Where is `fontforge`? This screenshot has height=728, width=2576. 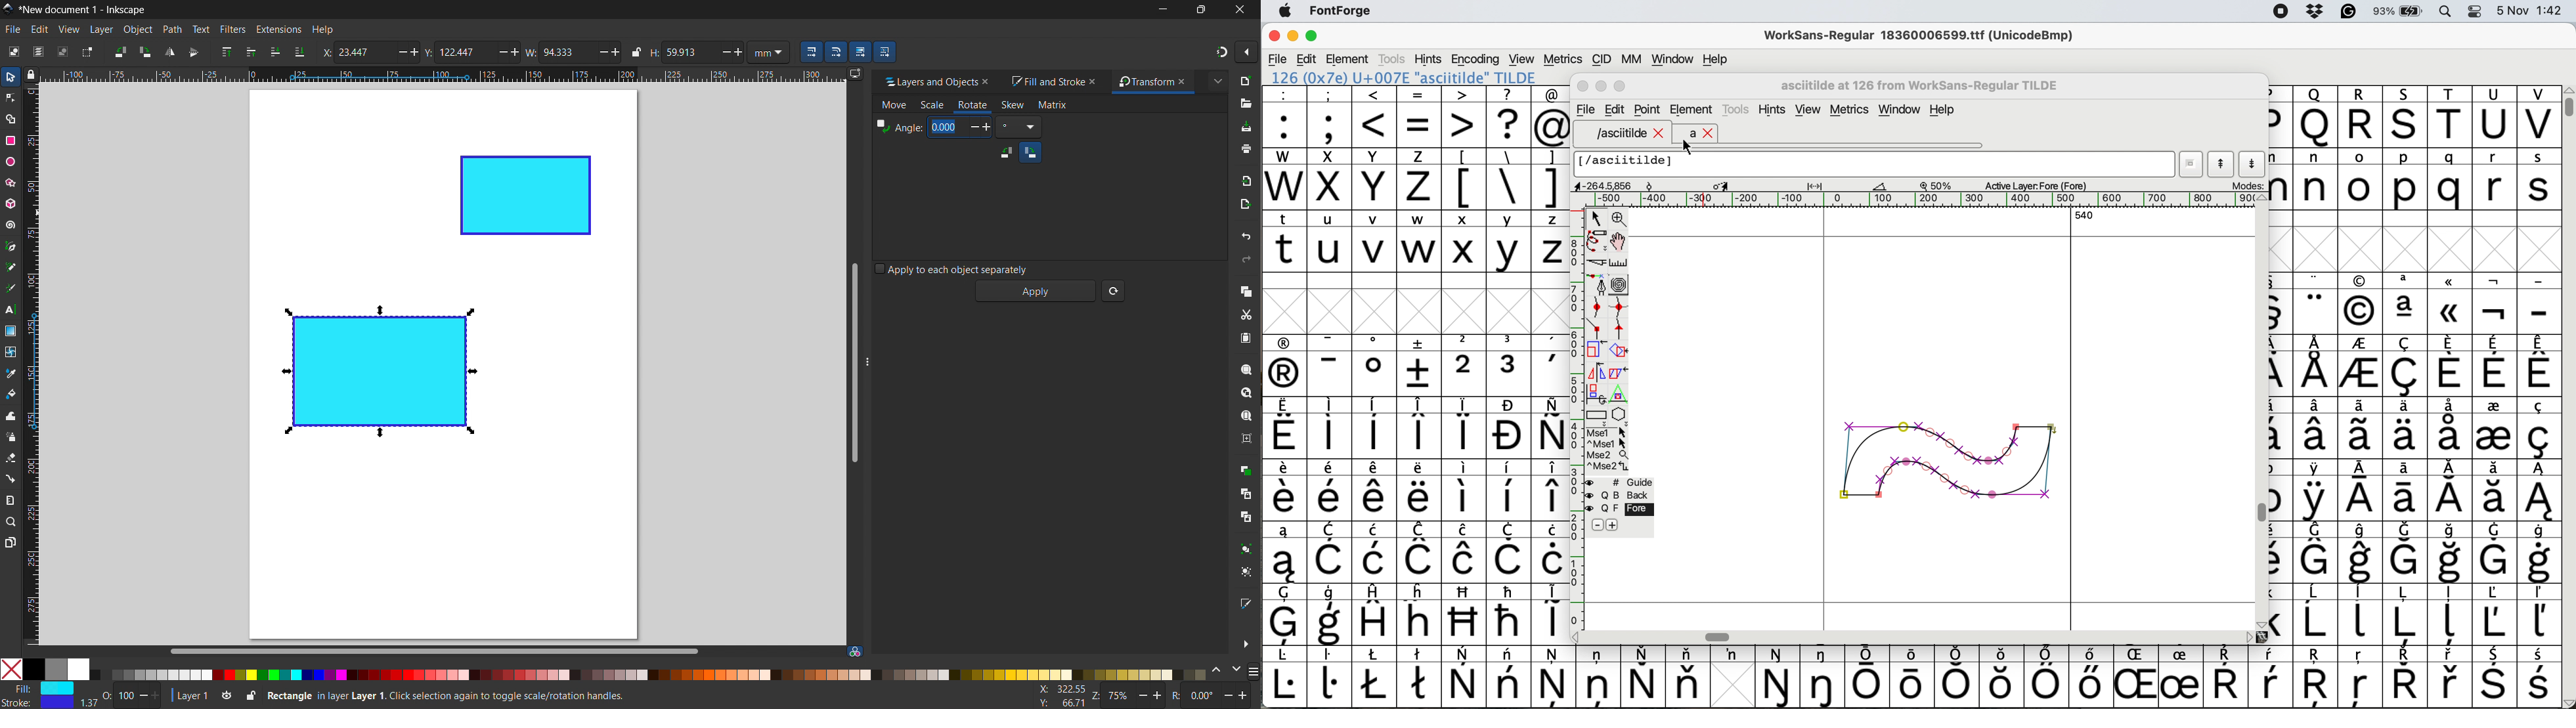 fontforge is located at coordinates (1344, 11).